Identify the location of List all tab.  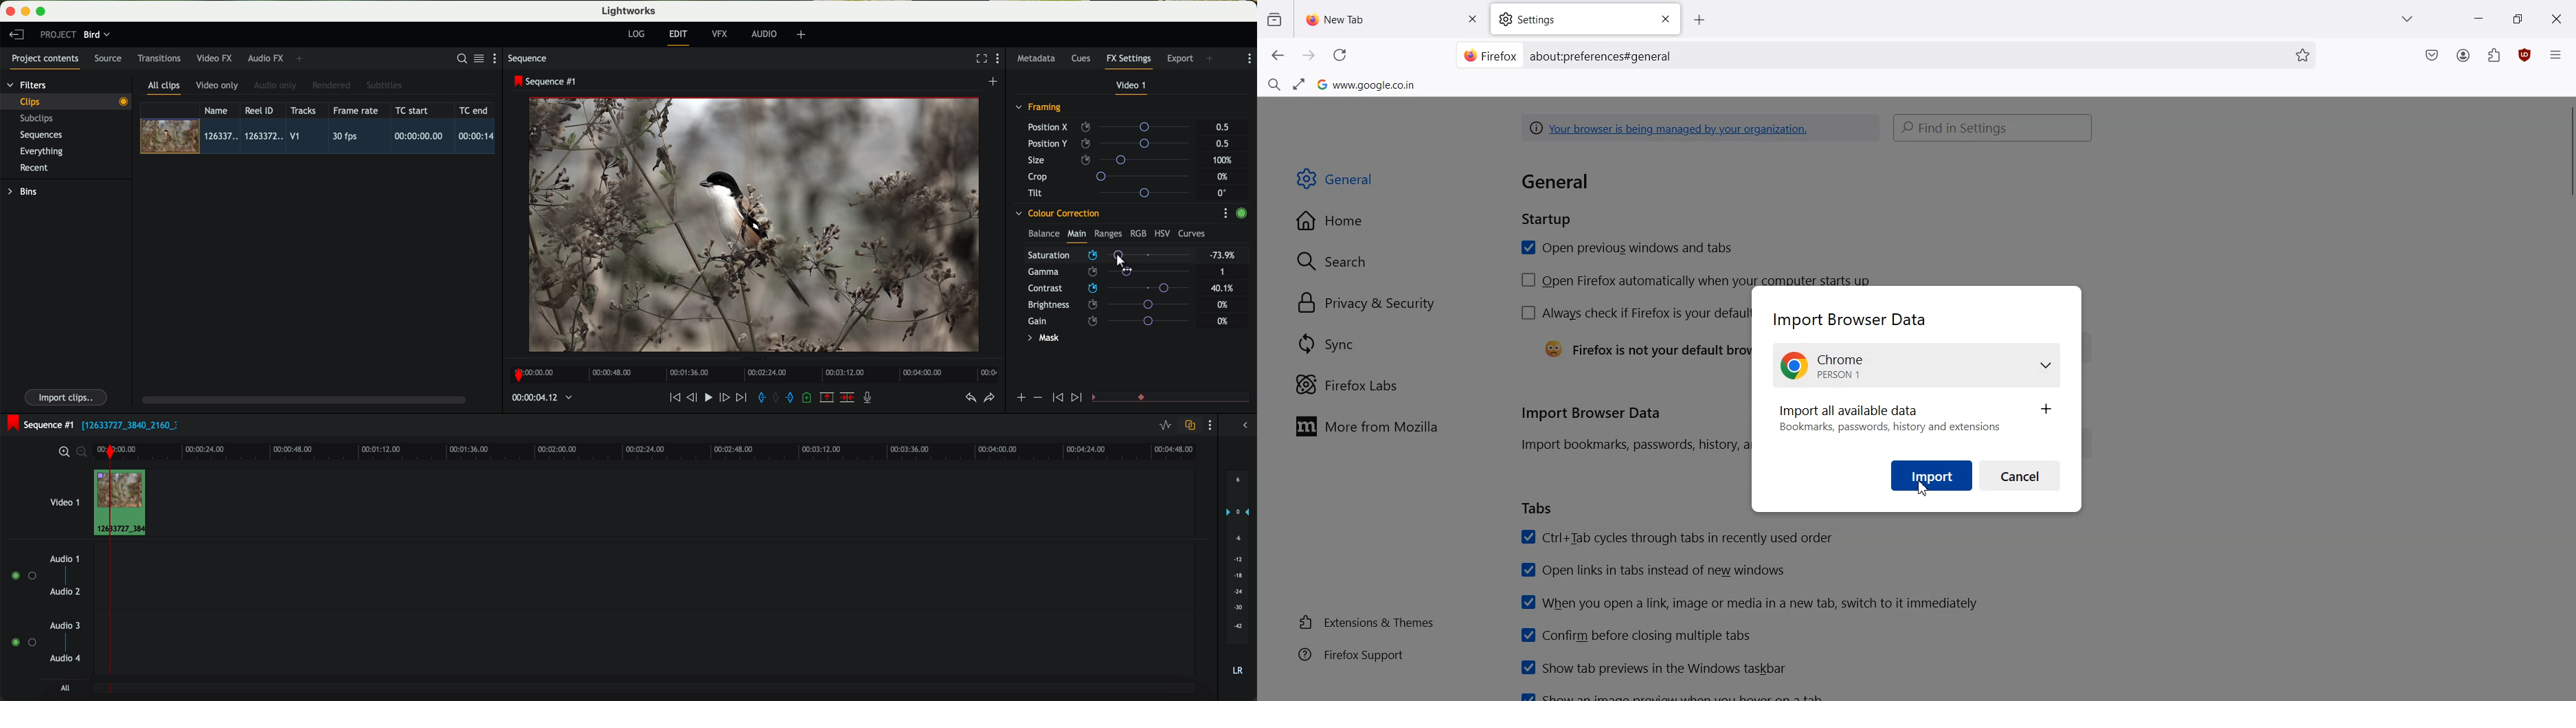
(2408, 19).